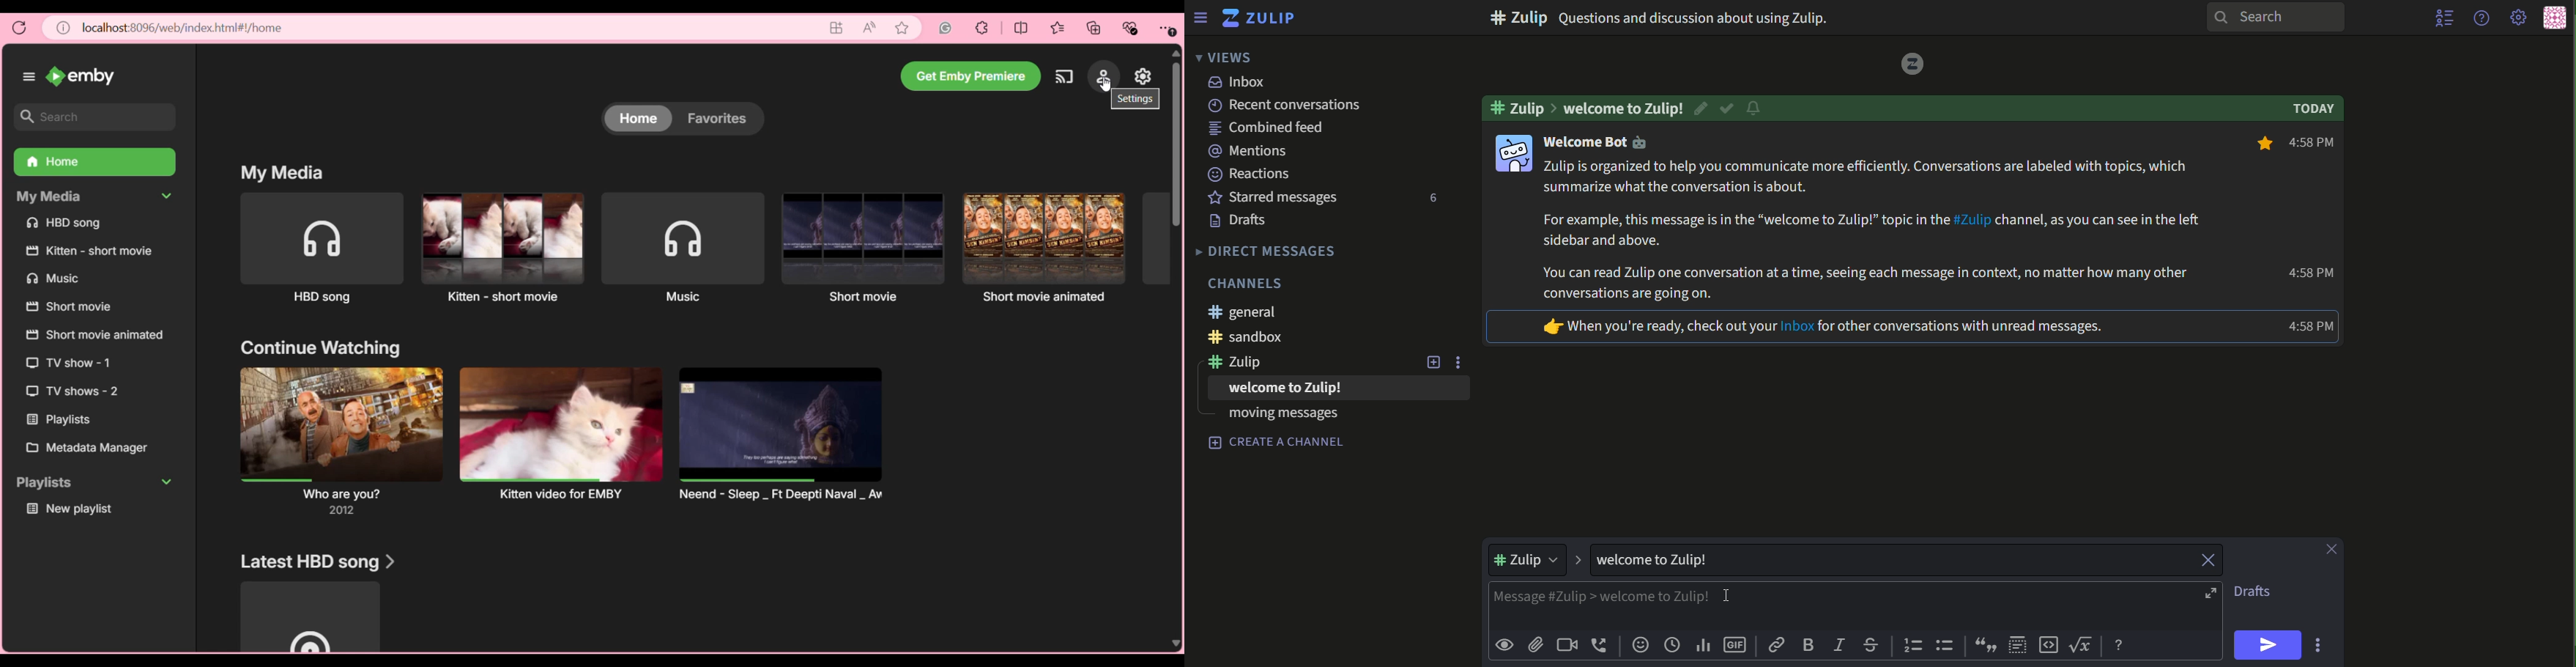 This screenshot has height=672, width=2576. What do you see at coordinates (786, 434) in the screenshot?
I see `neend-sleep-ft deepti naval` at bounding box center [786, 434].